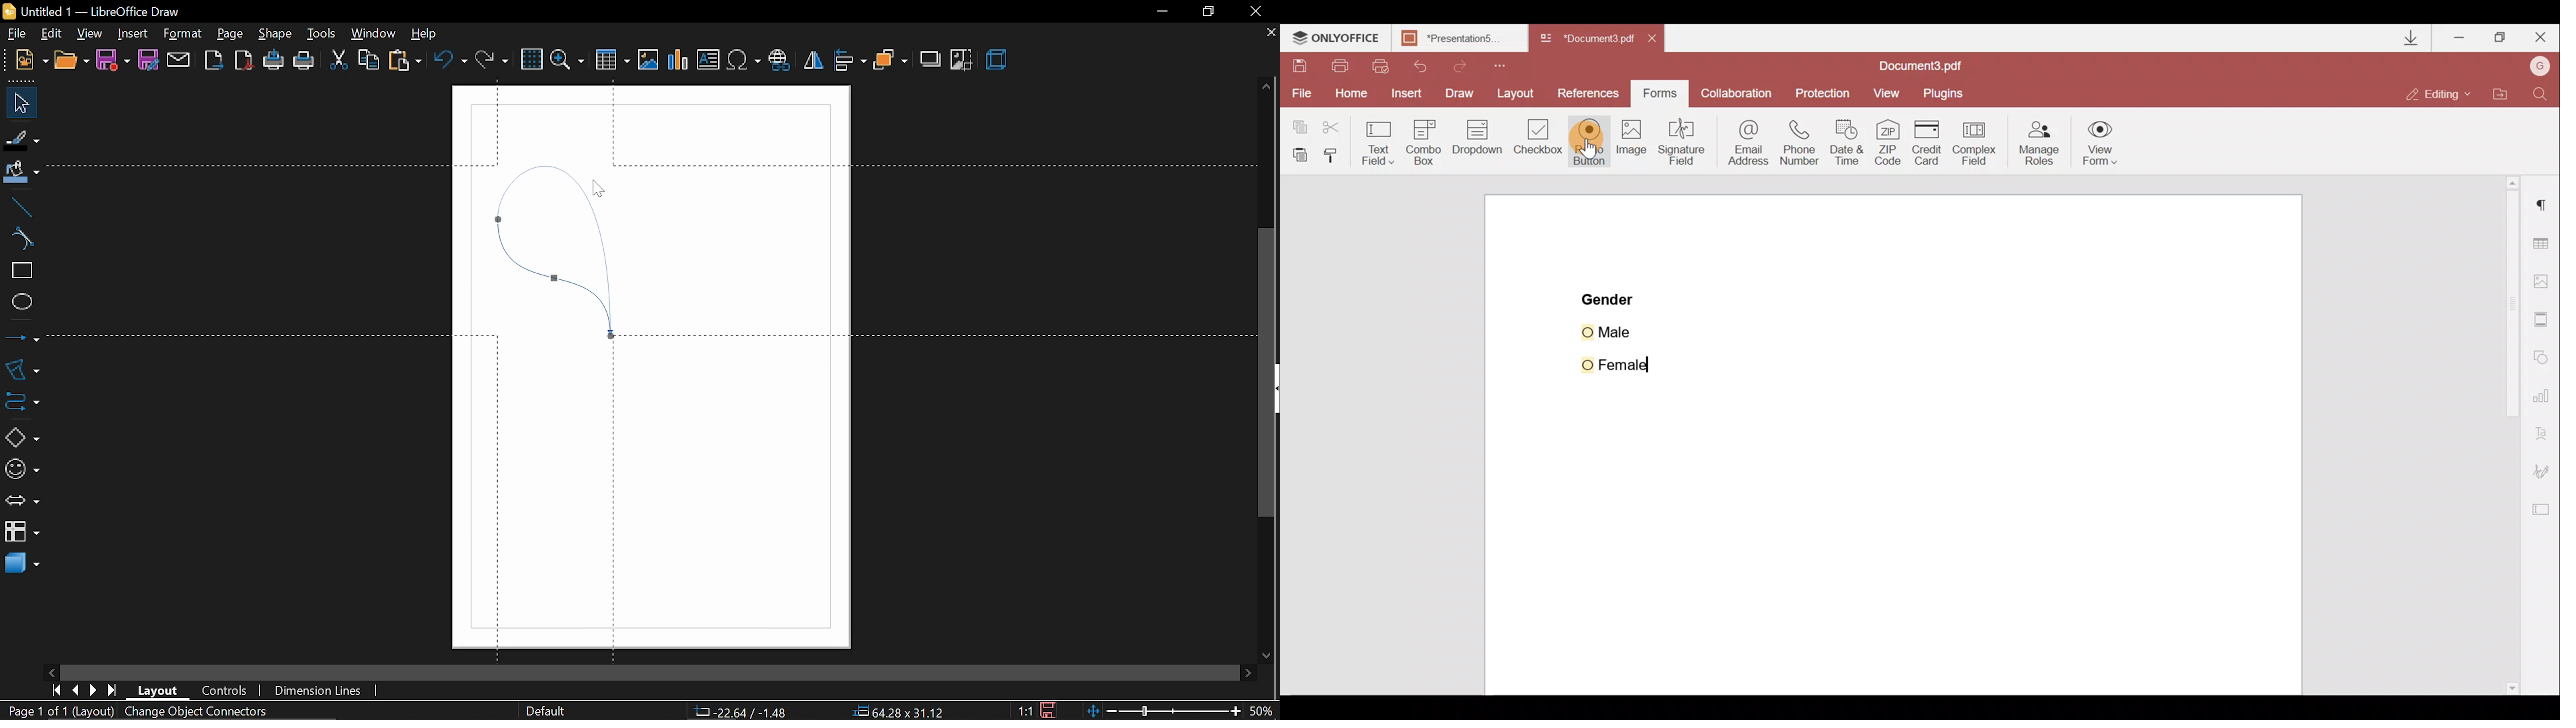 The width and height of the screenshot is (2576, 728). What do you see at coordinates (182, 34) in the screenshot?
I see `format` at bounding box center [182, 34].